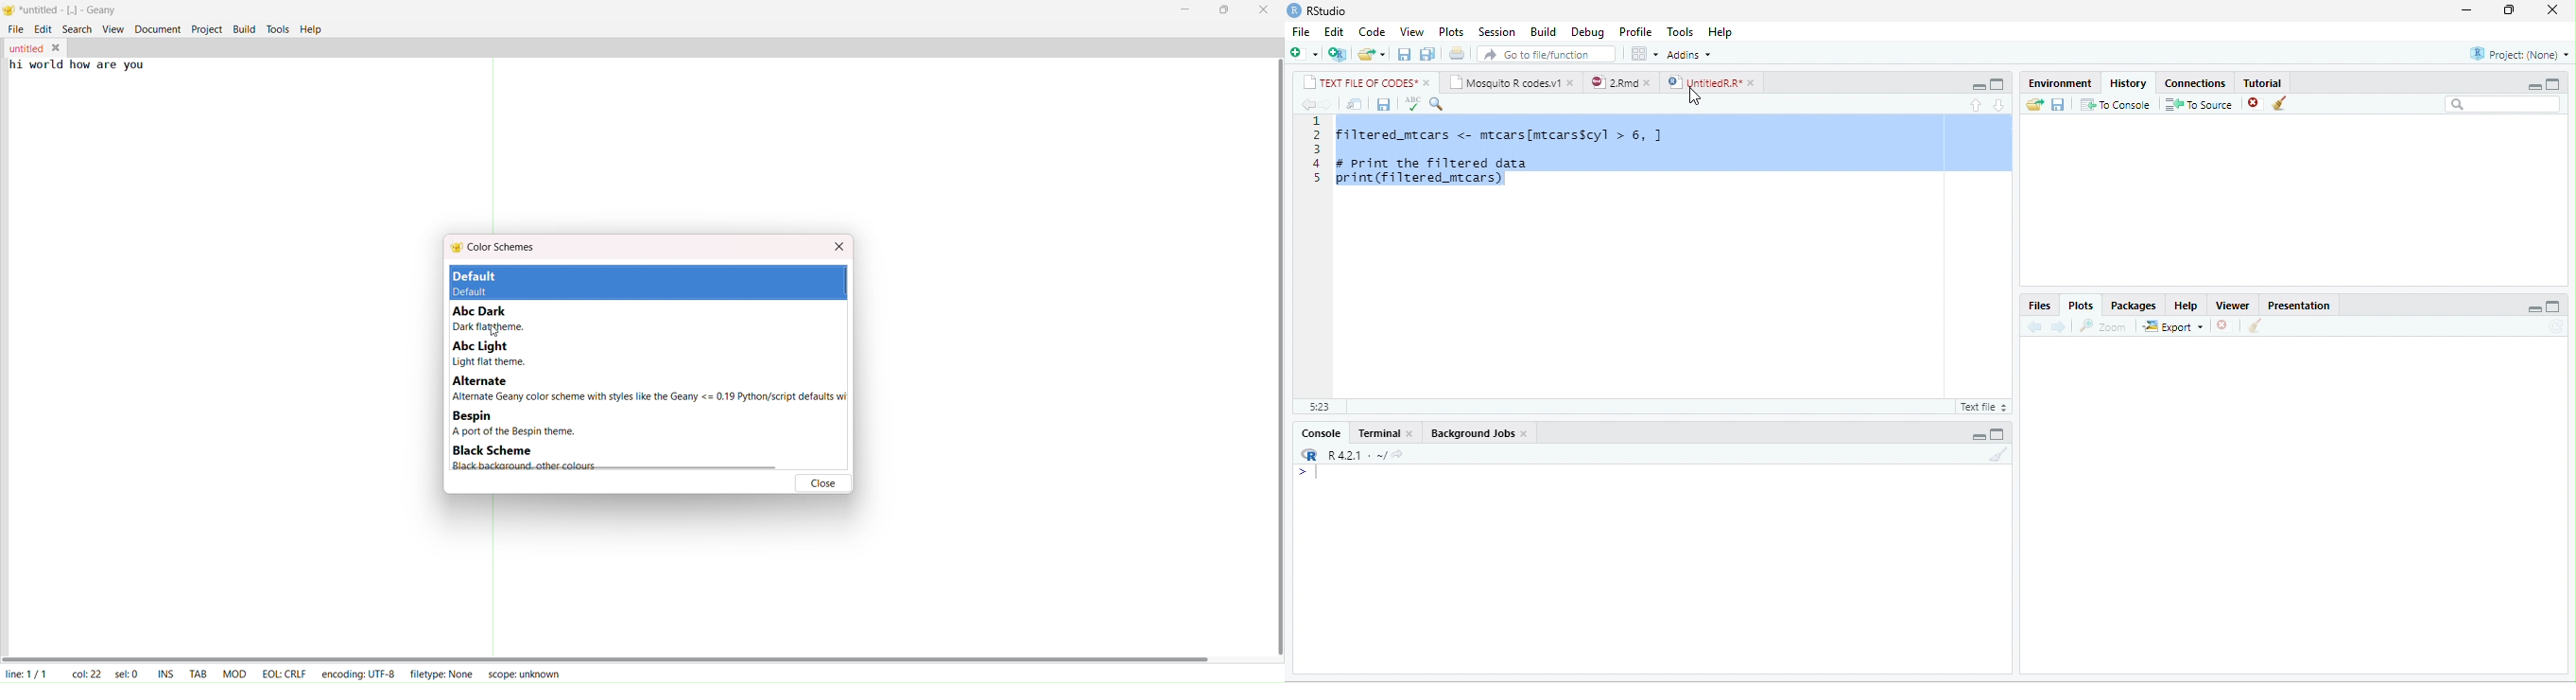 Image resolution: width=2576 pixels, height=700 pixels. Describe the element at coordinates (1504, 135) in the screenshot. I see `filtered_mtcars <- mtcars[mtcarsScyl > 6, ]` at that location.